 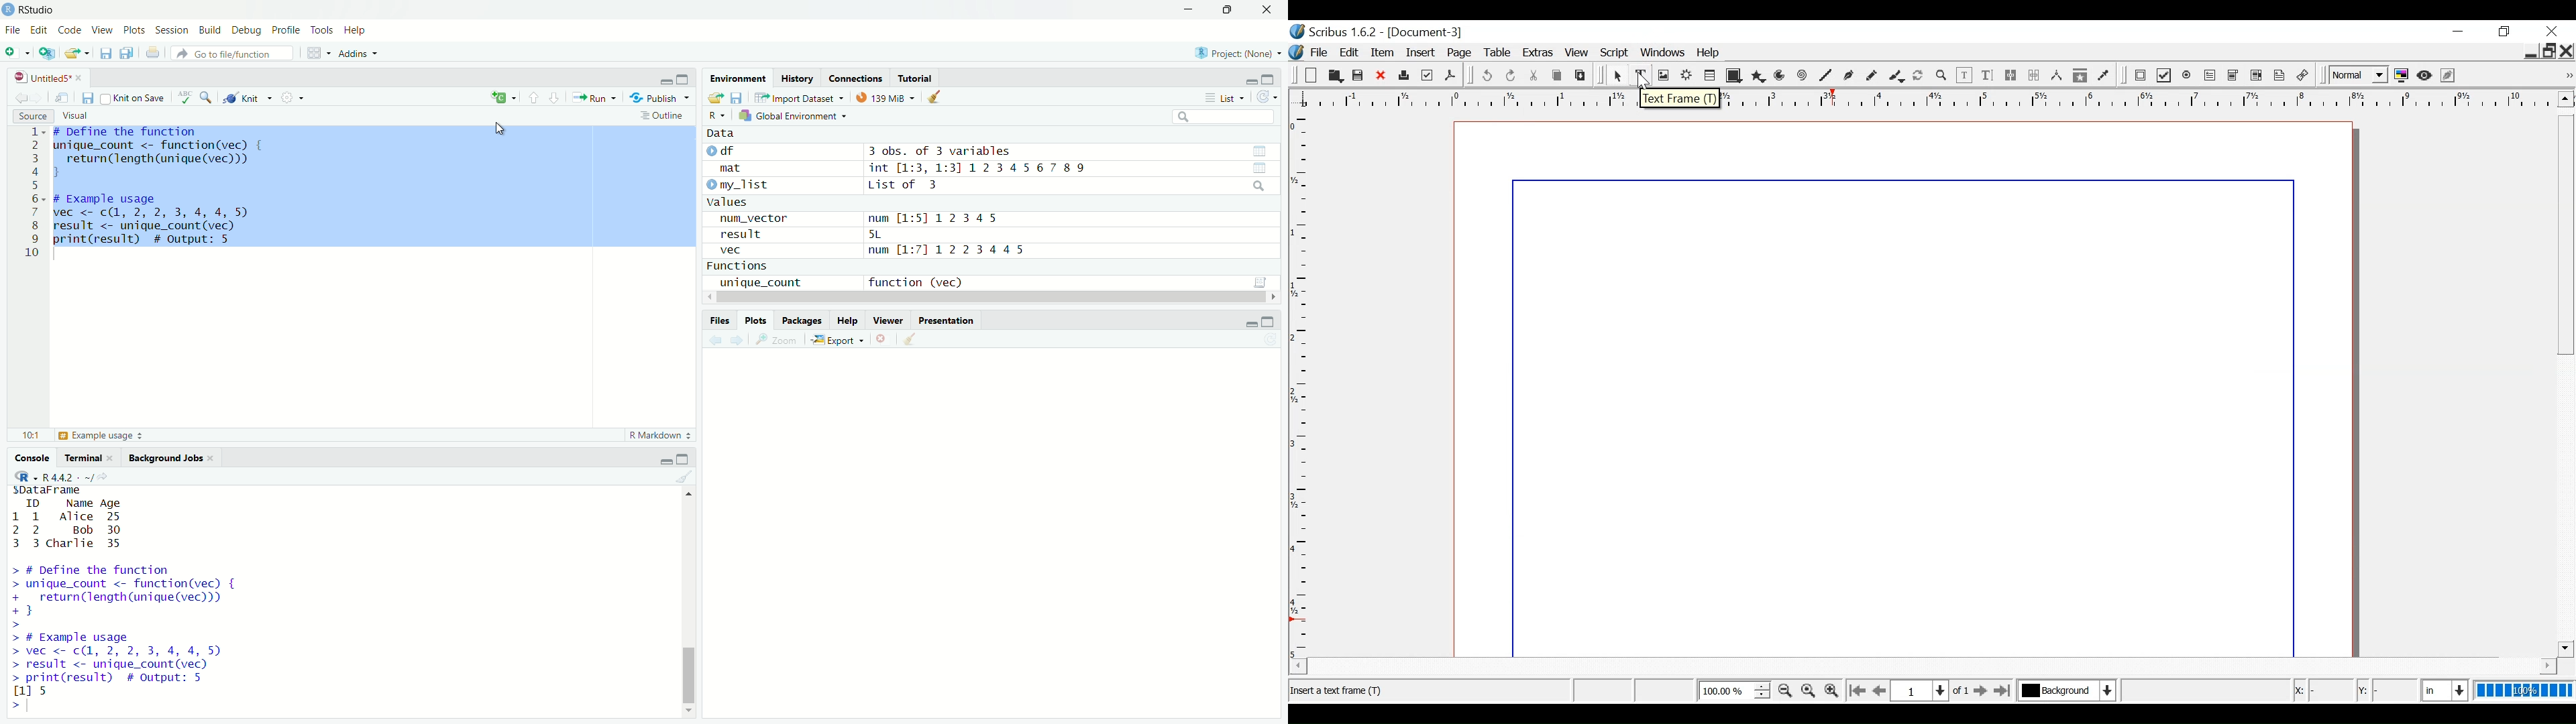 What do you see at coordinates (1339, 690) in the screenshot?
I see `Status` at bounding box center [1339, 690].